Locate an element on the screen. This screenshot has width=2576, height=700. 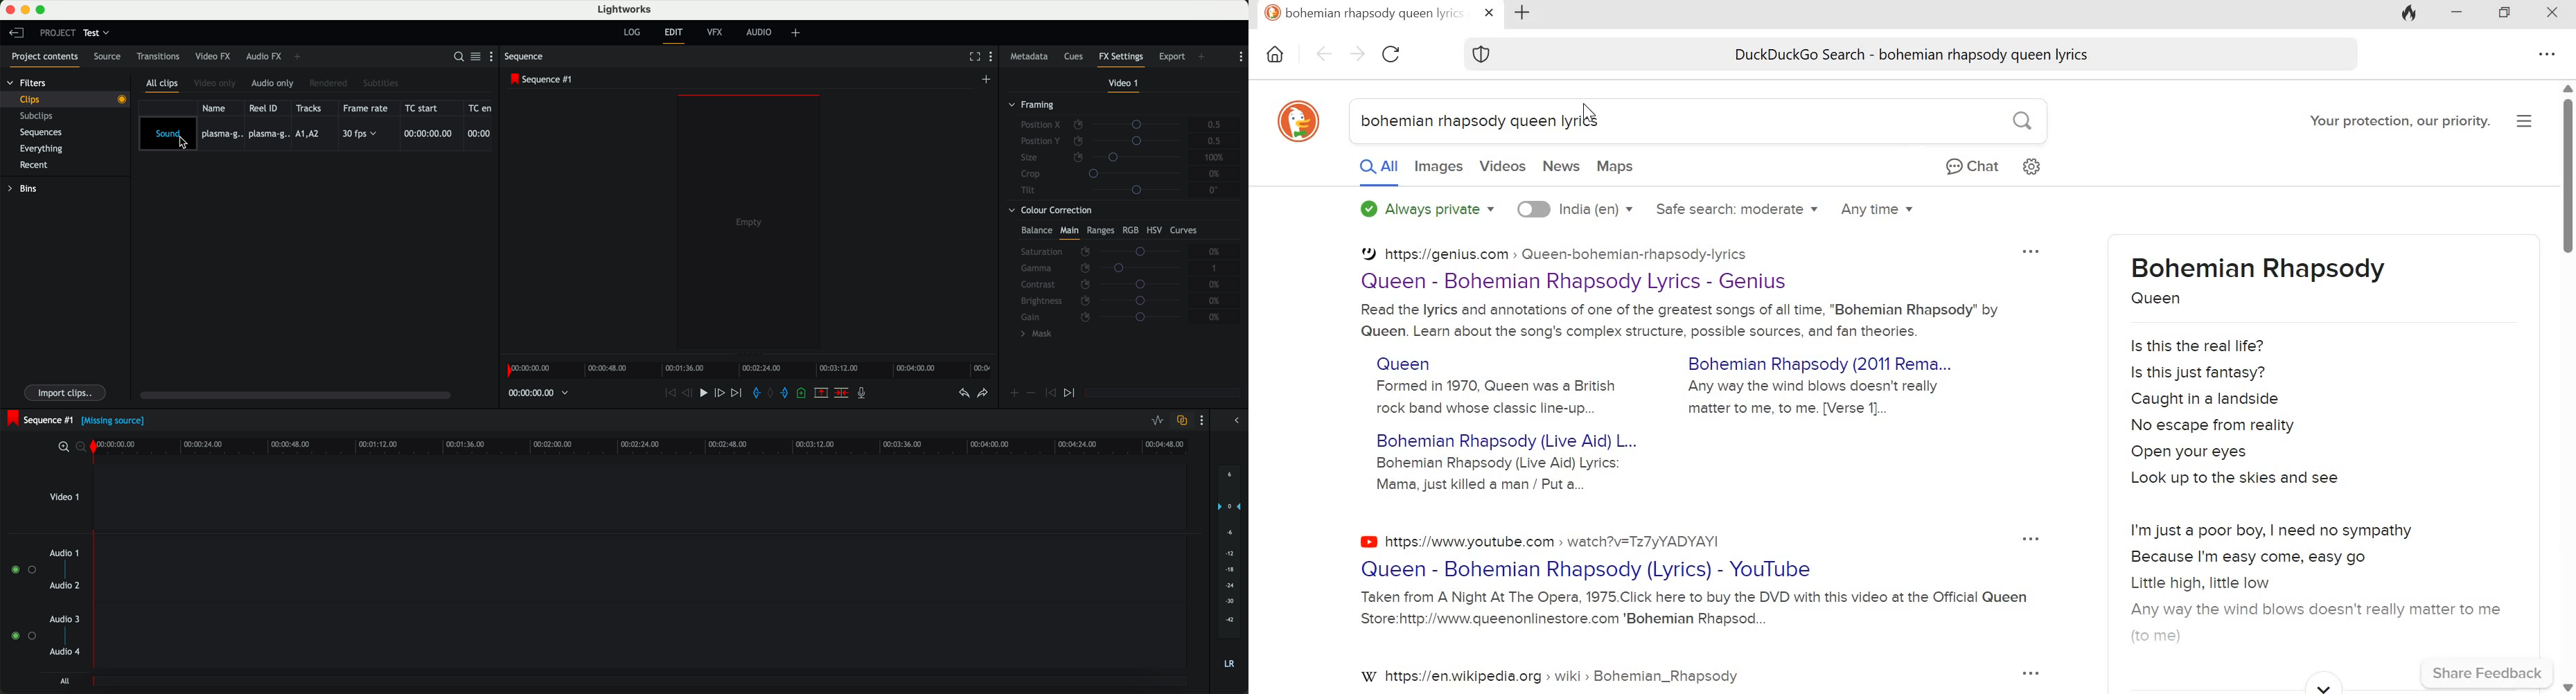
Share Feedback is located at coordinates (2487, 675).